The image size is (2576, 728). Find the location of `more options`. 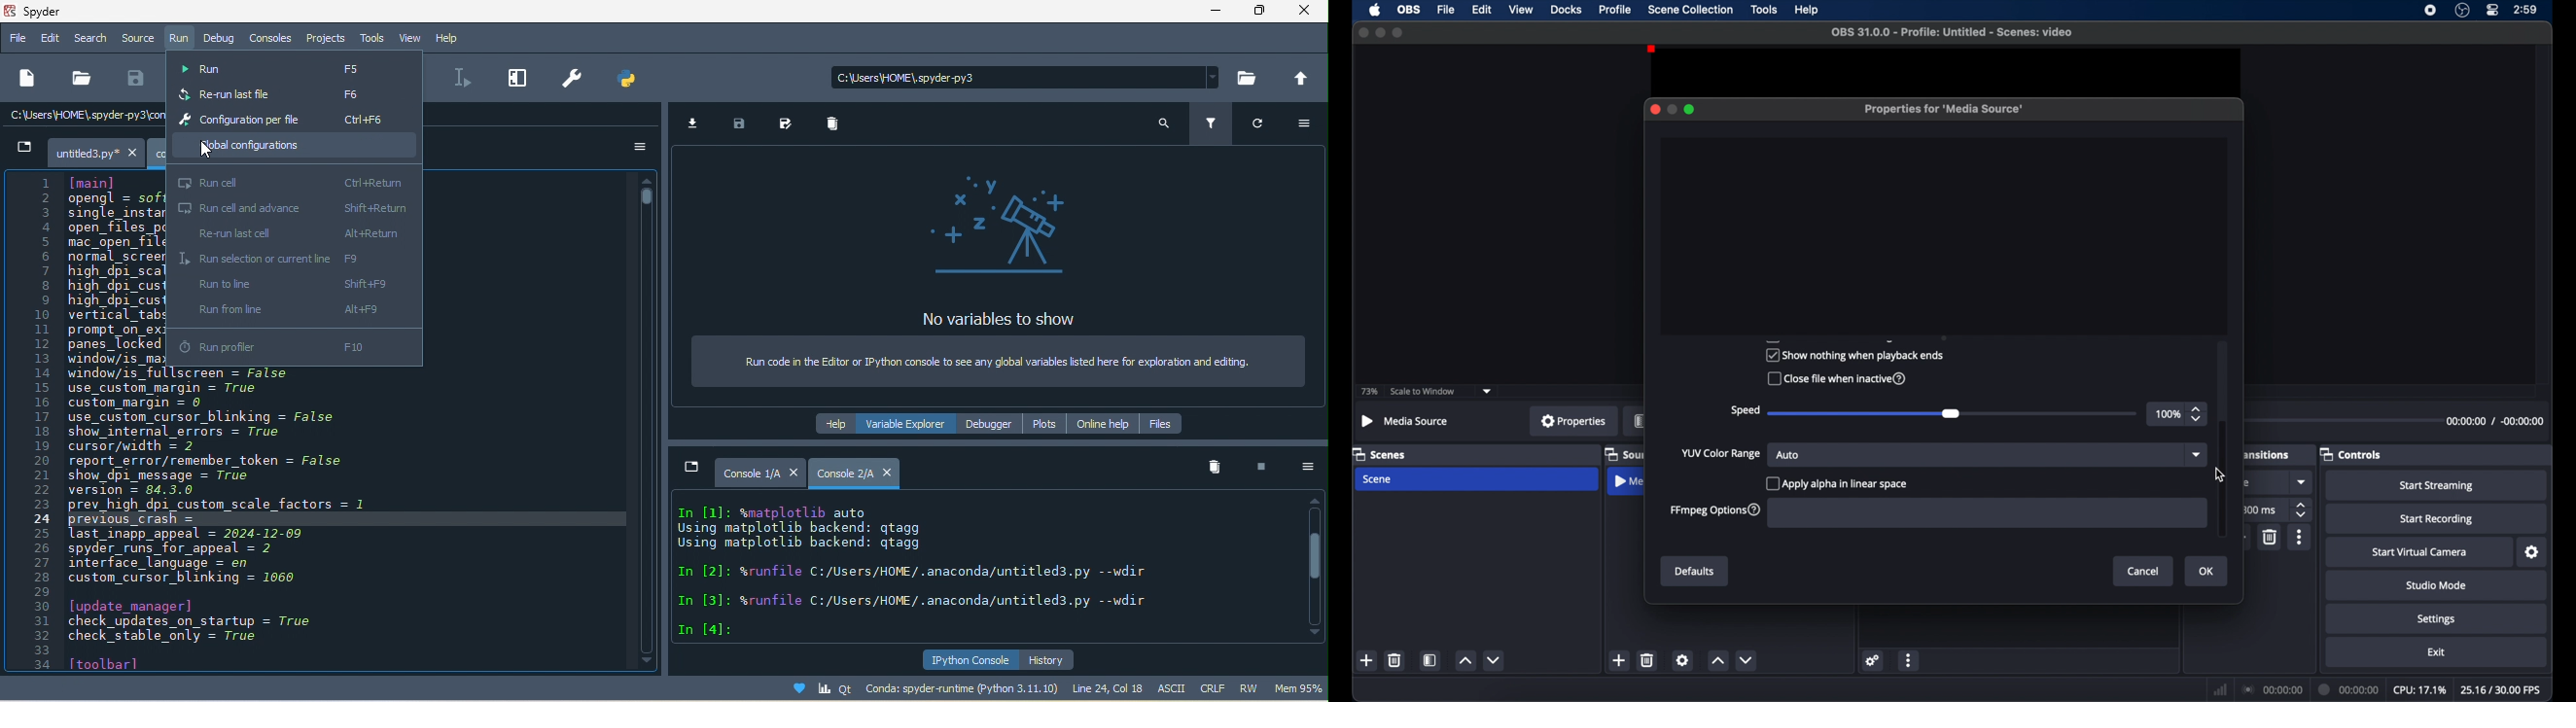

more options is located at coordinates (1909, 660).